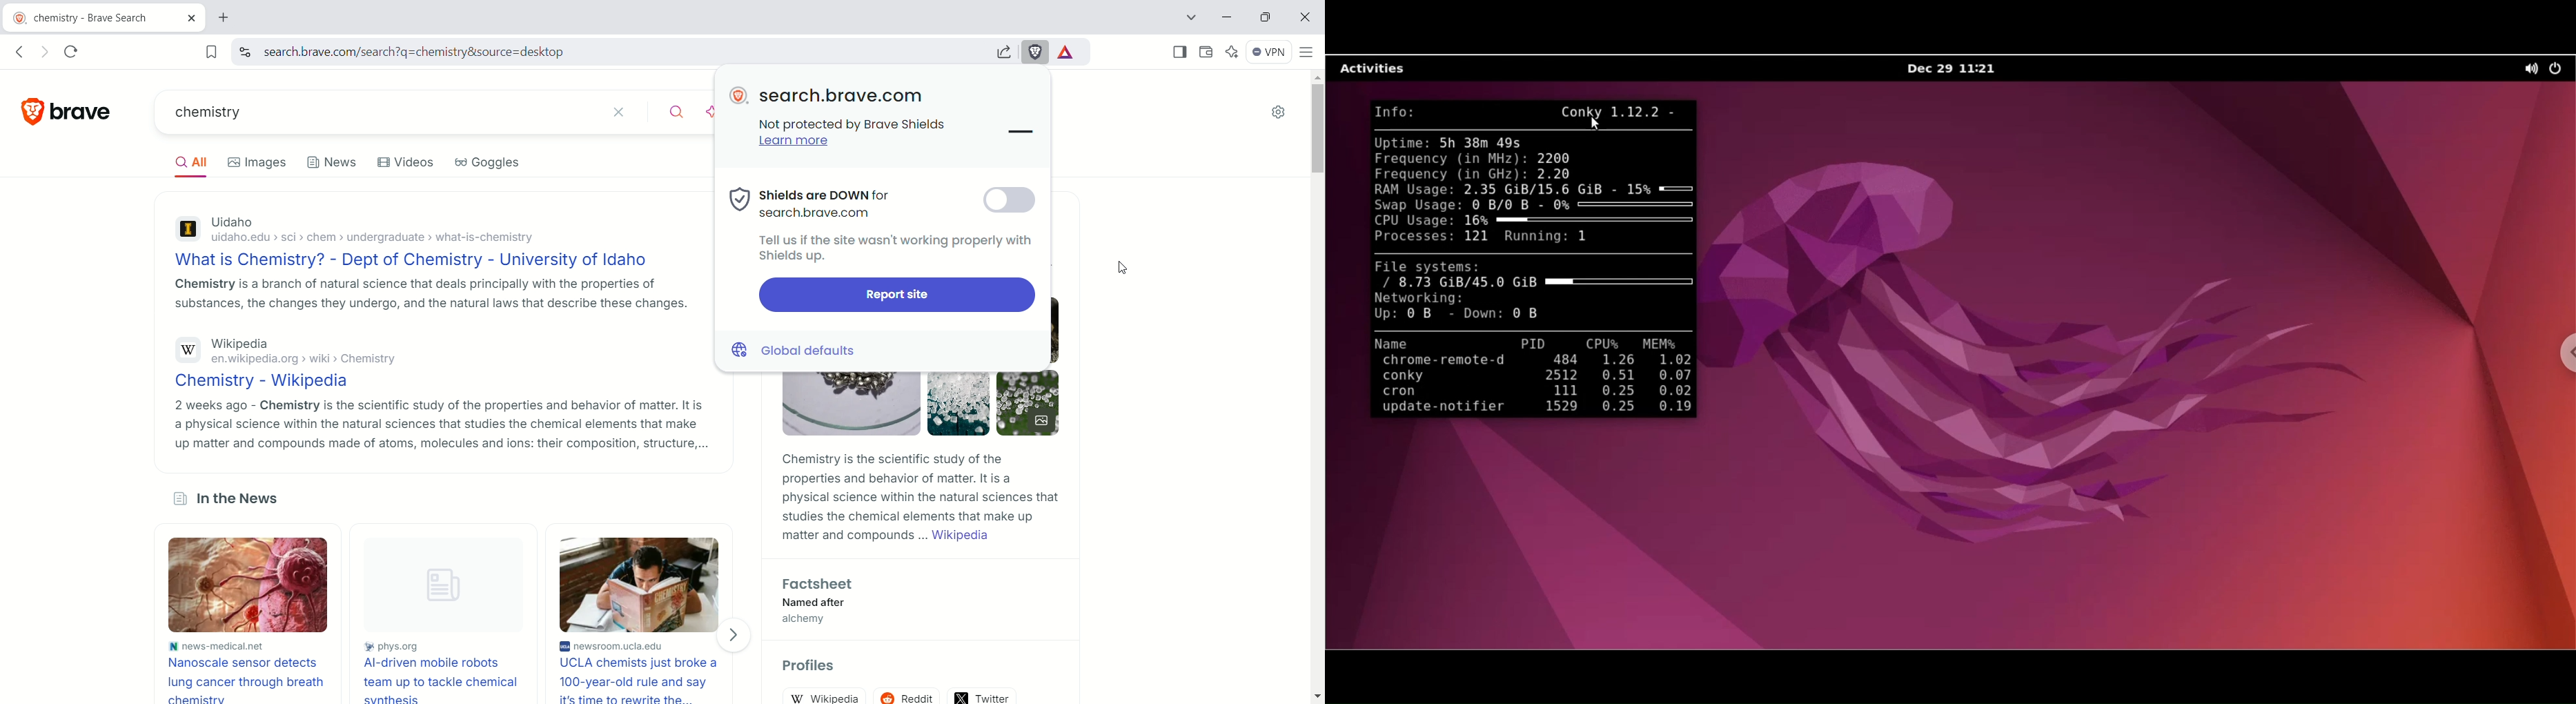  I want to click on 2 weeks ago - Chemistry is the scientific study of the properties and behavior of matter. It is a physical science within the natural sciences that studies the chemical elements that make up matter and compounds made of atoms, molecules and ions: their composition, structure,..., so click(438, 423).